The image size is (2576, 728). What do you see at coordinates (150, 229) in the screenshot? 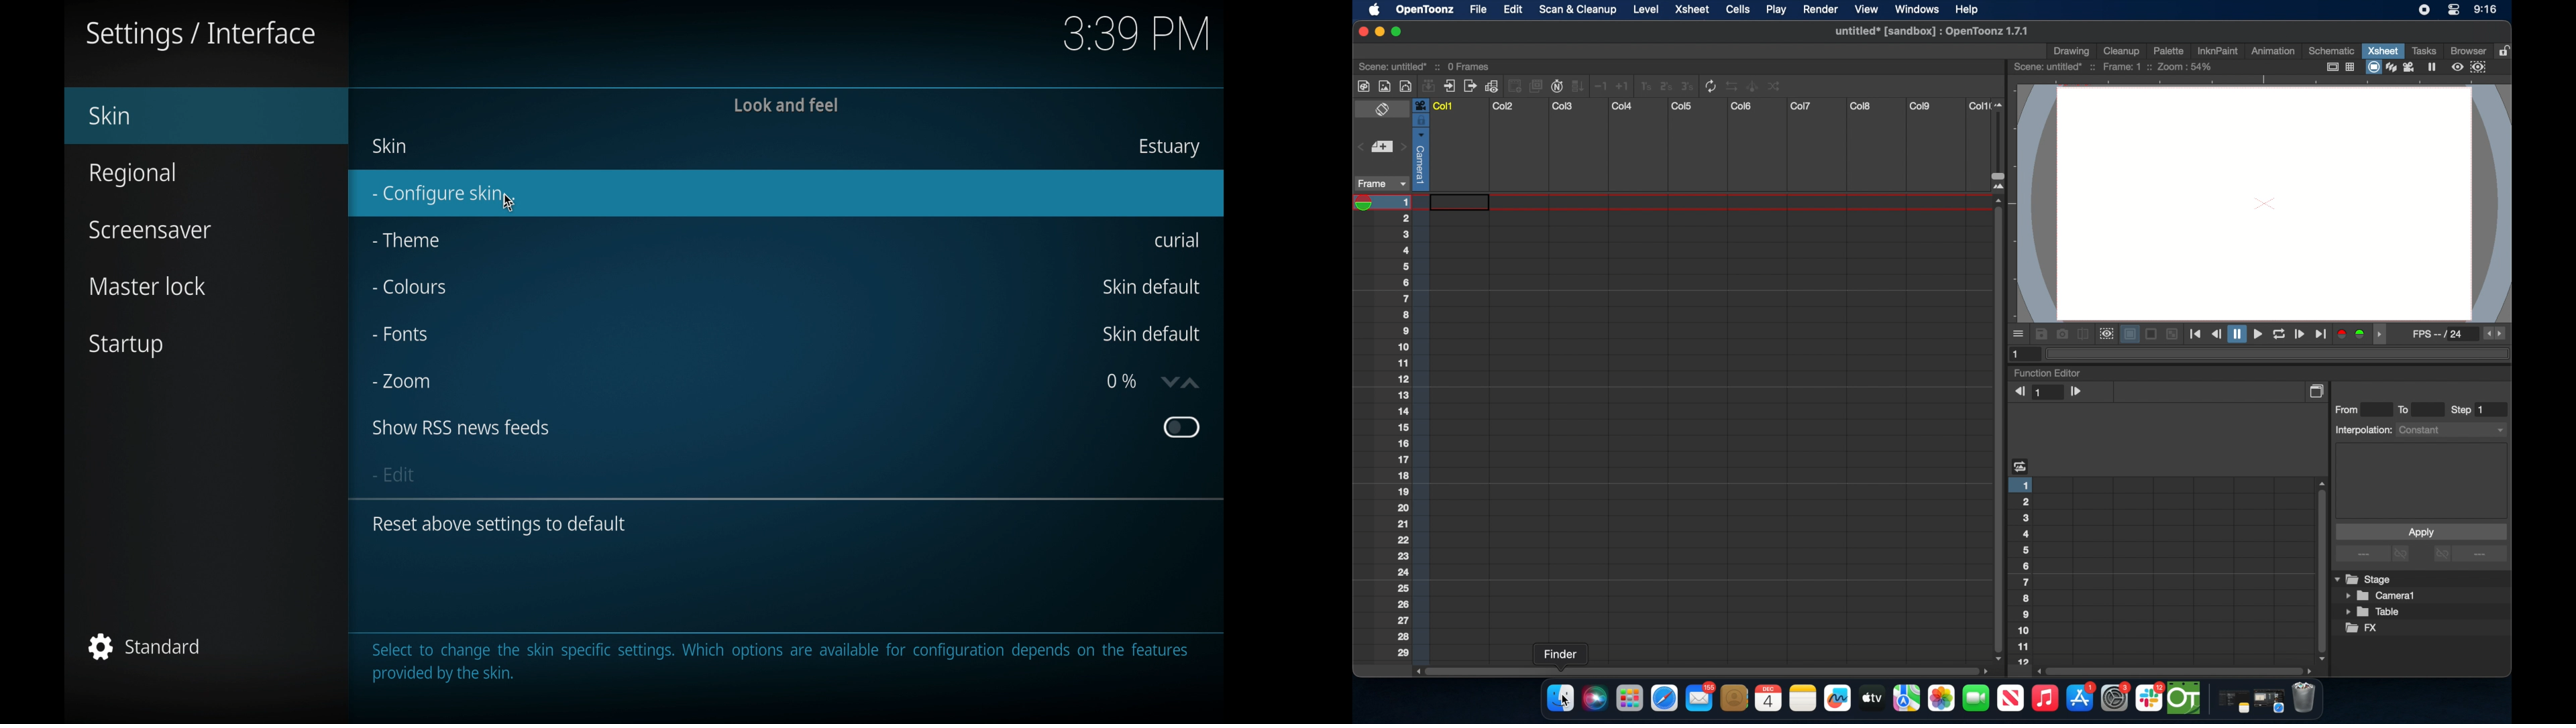
I see `screensaver` at bounding box center [150, 229].